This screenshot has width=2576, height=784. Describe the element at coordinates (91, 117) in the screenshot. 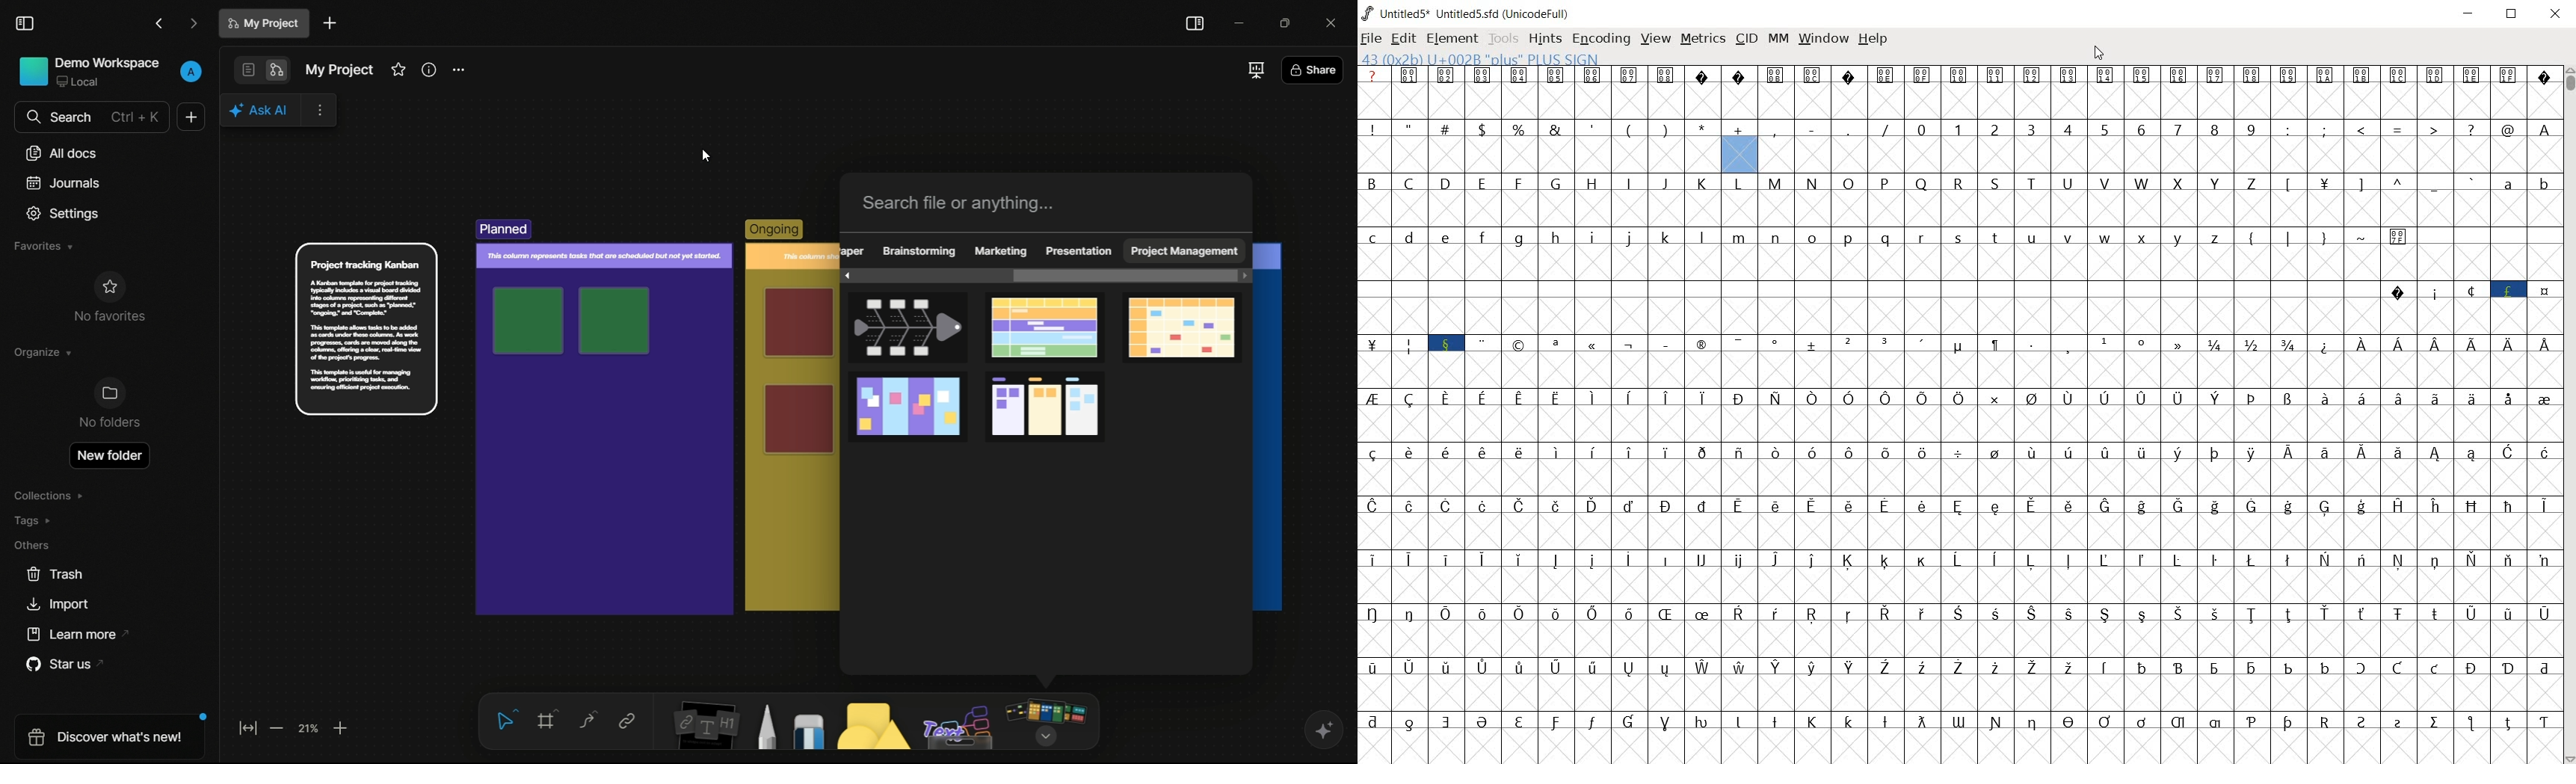

I see `search bar` at that location.